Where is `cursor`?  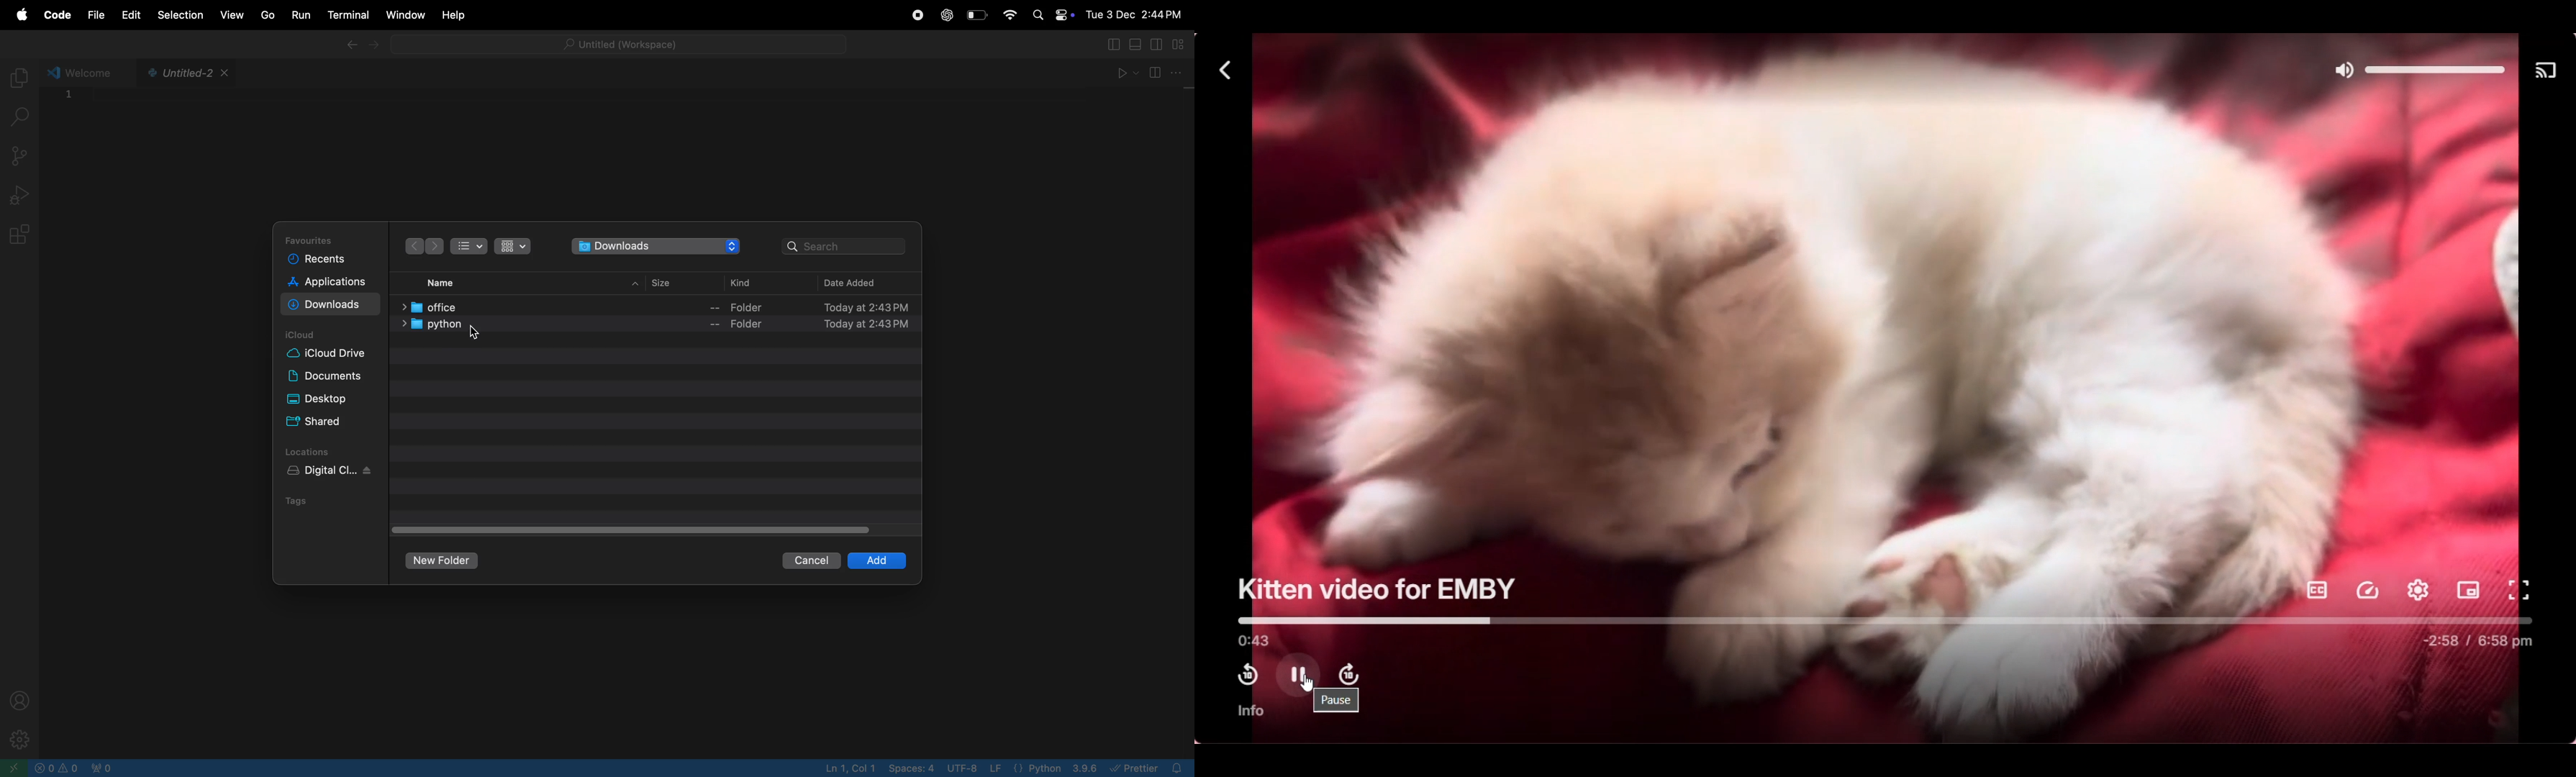 cursor is located at coordinates (1308, 686).